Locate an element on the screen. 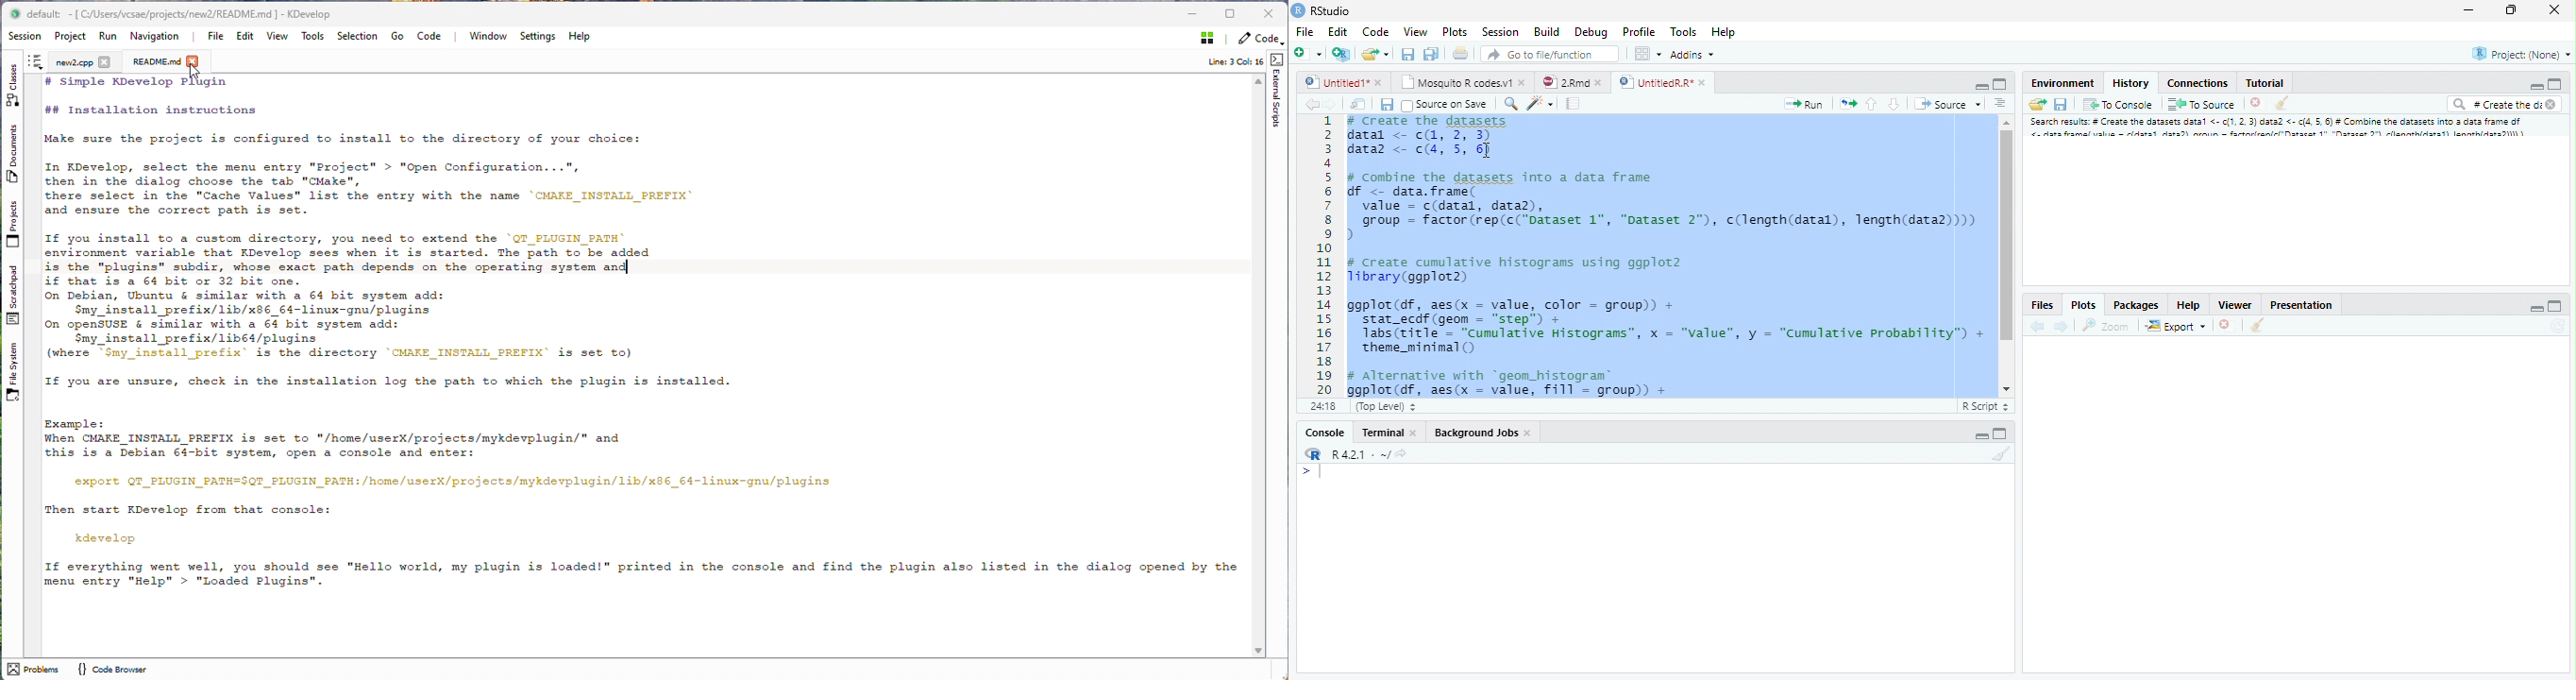 This screenshot has height=700, width=2576. Help is located at coordinates (1723, 32).